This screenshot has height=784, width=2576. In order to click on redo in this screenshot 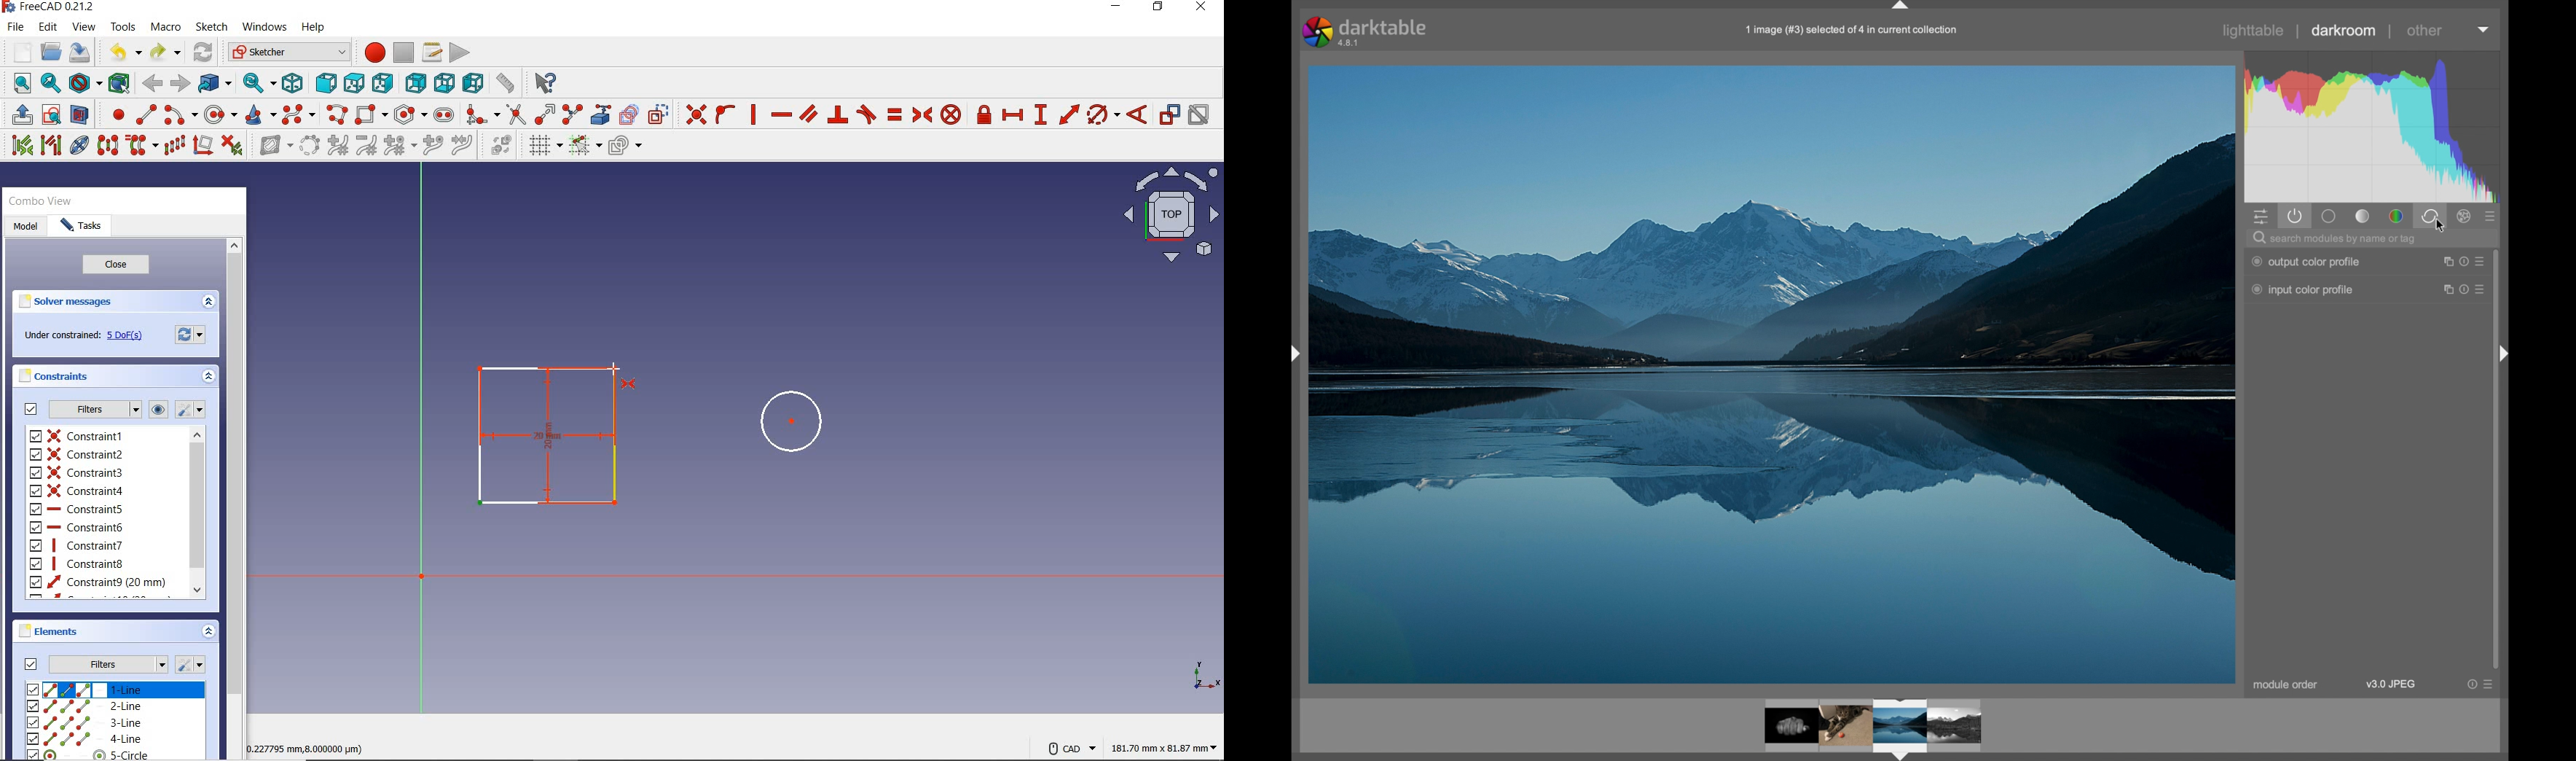, I will do `click(165, 52)`.